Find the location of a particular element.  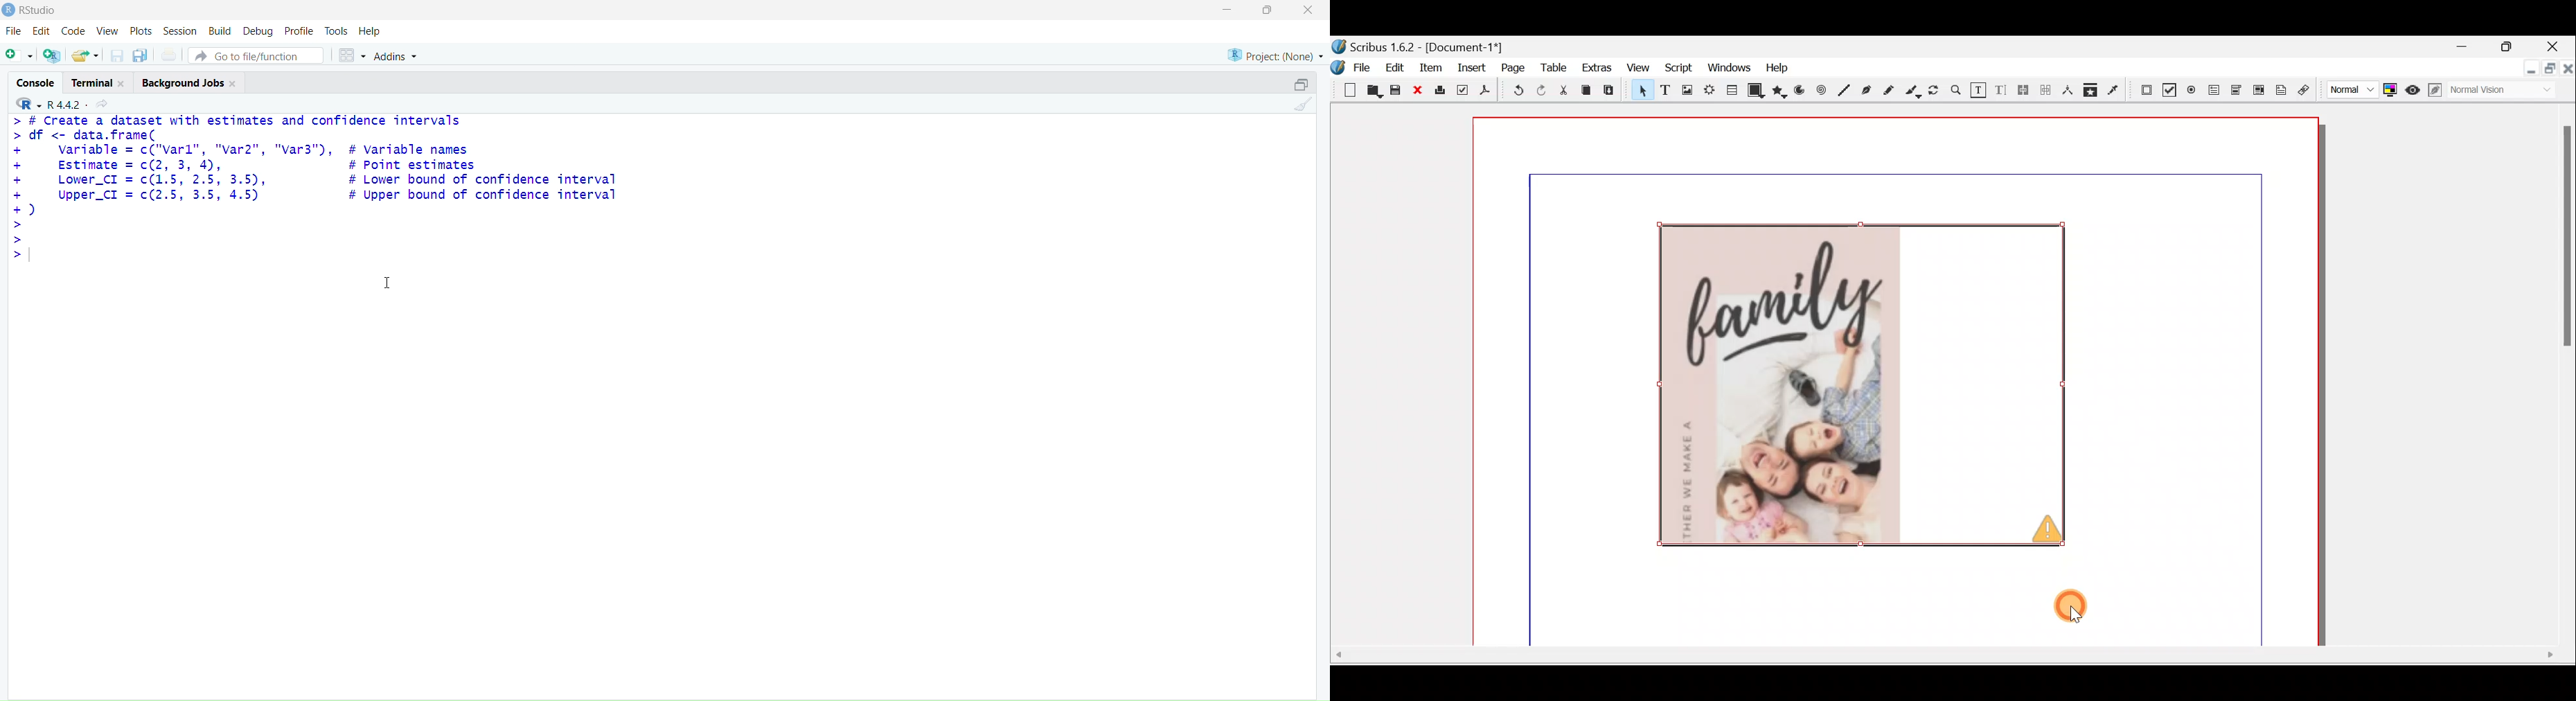

Profile is located at coordinates (299, 30).